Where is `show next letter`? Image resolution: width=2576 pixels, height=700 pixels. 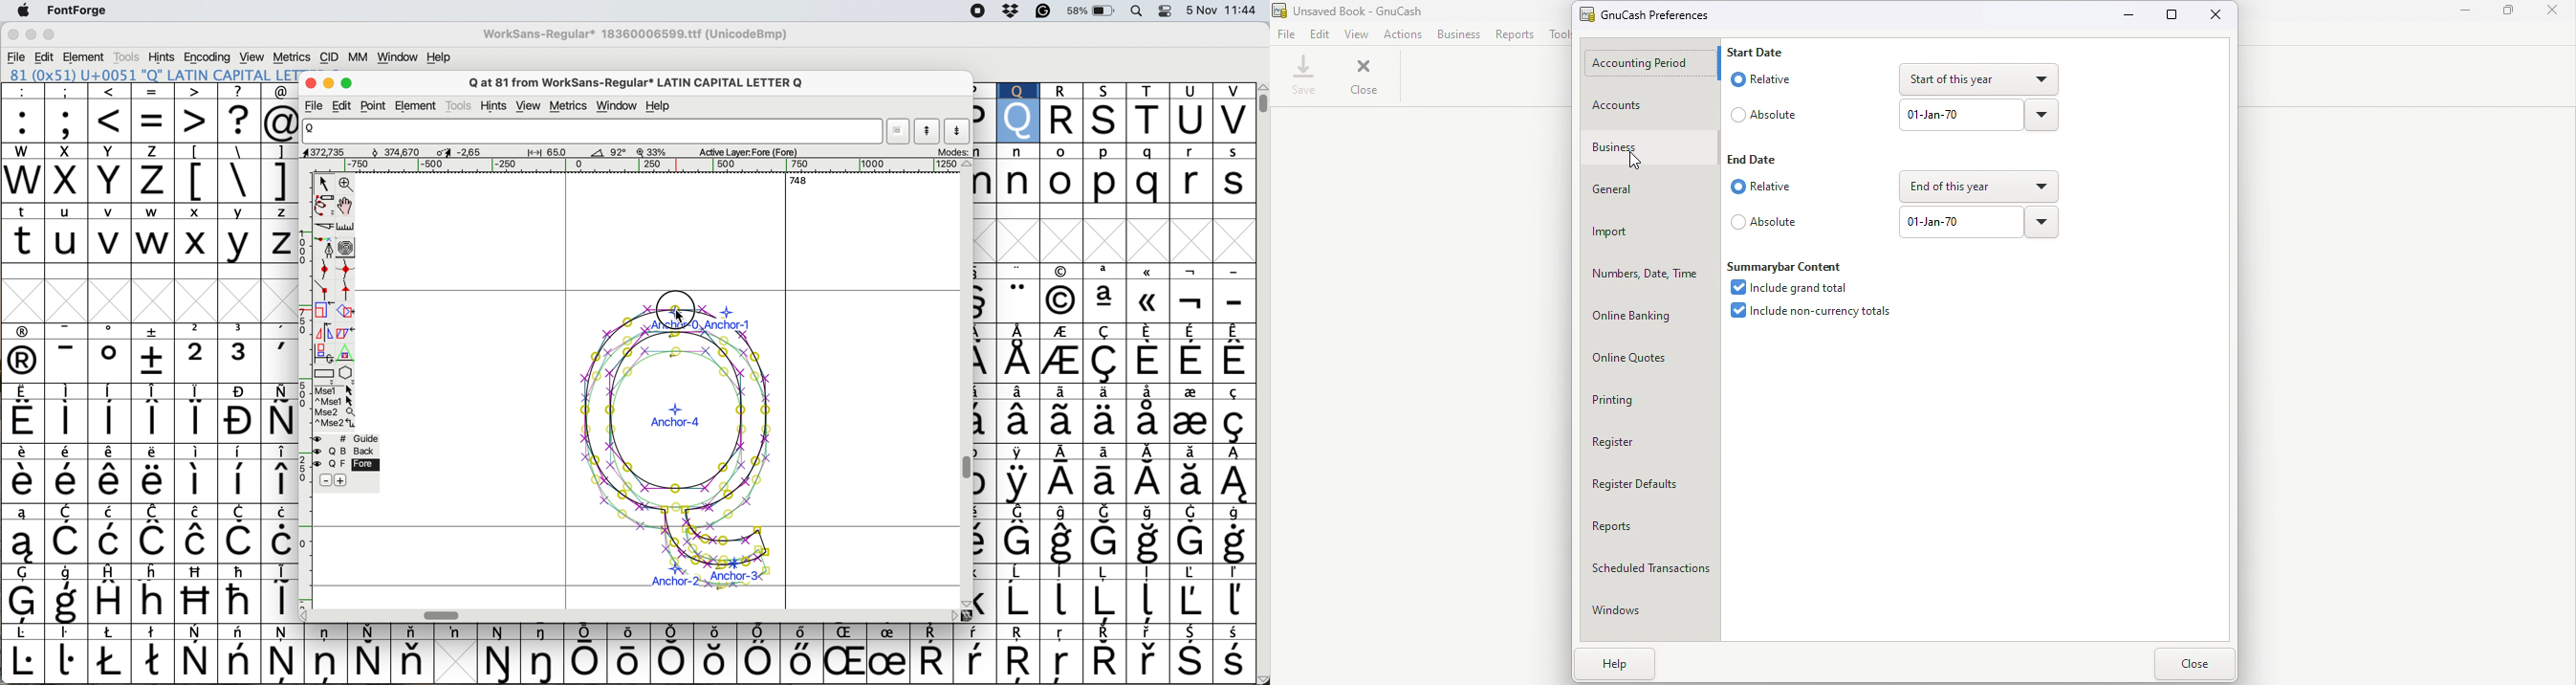 show next letter is located at coordinates (958, 133).